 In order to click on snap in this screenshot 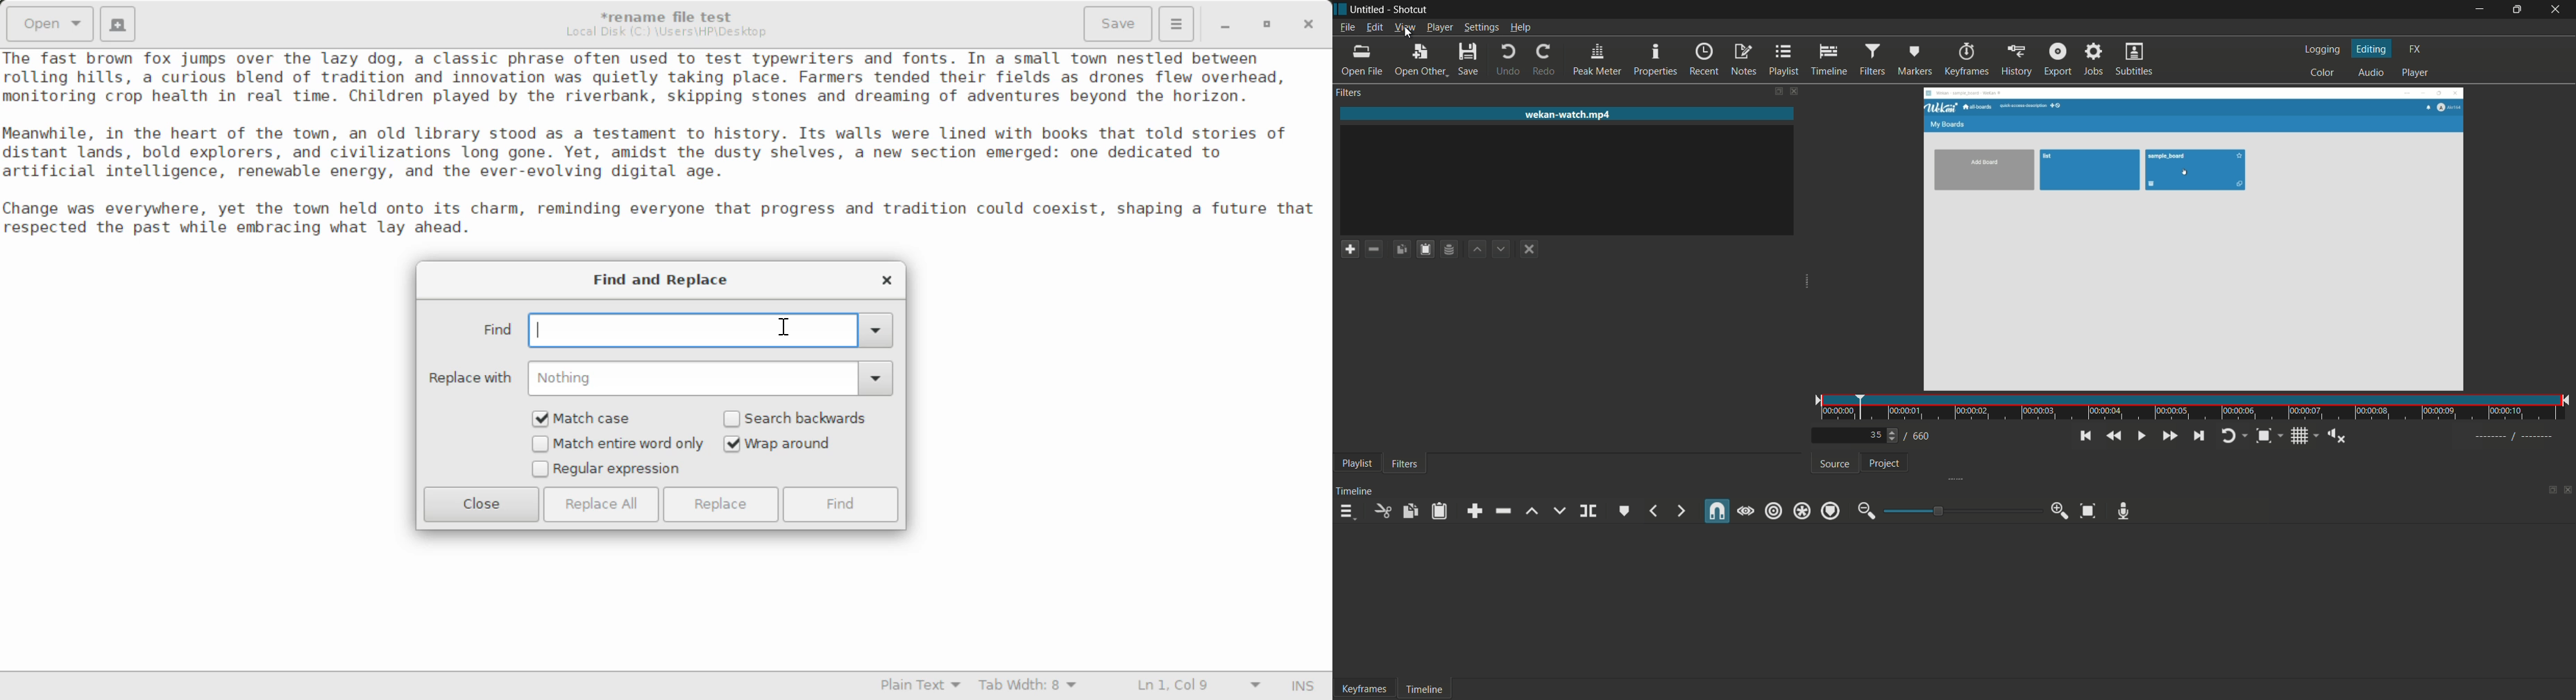, I will do `click(1716, 511)`.